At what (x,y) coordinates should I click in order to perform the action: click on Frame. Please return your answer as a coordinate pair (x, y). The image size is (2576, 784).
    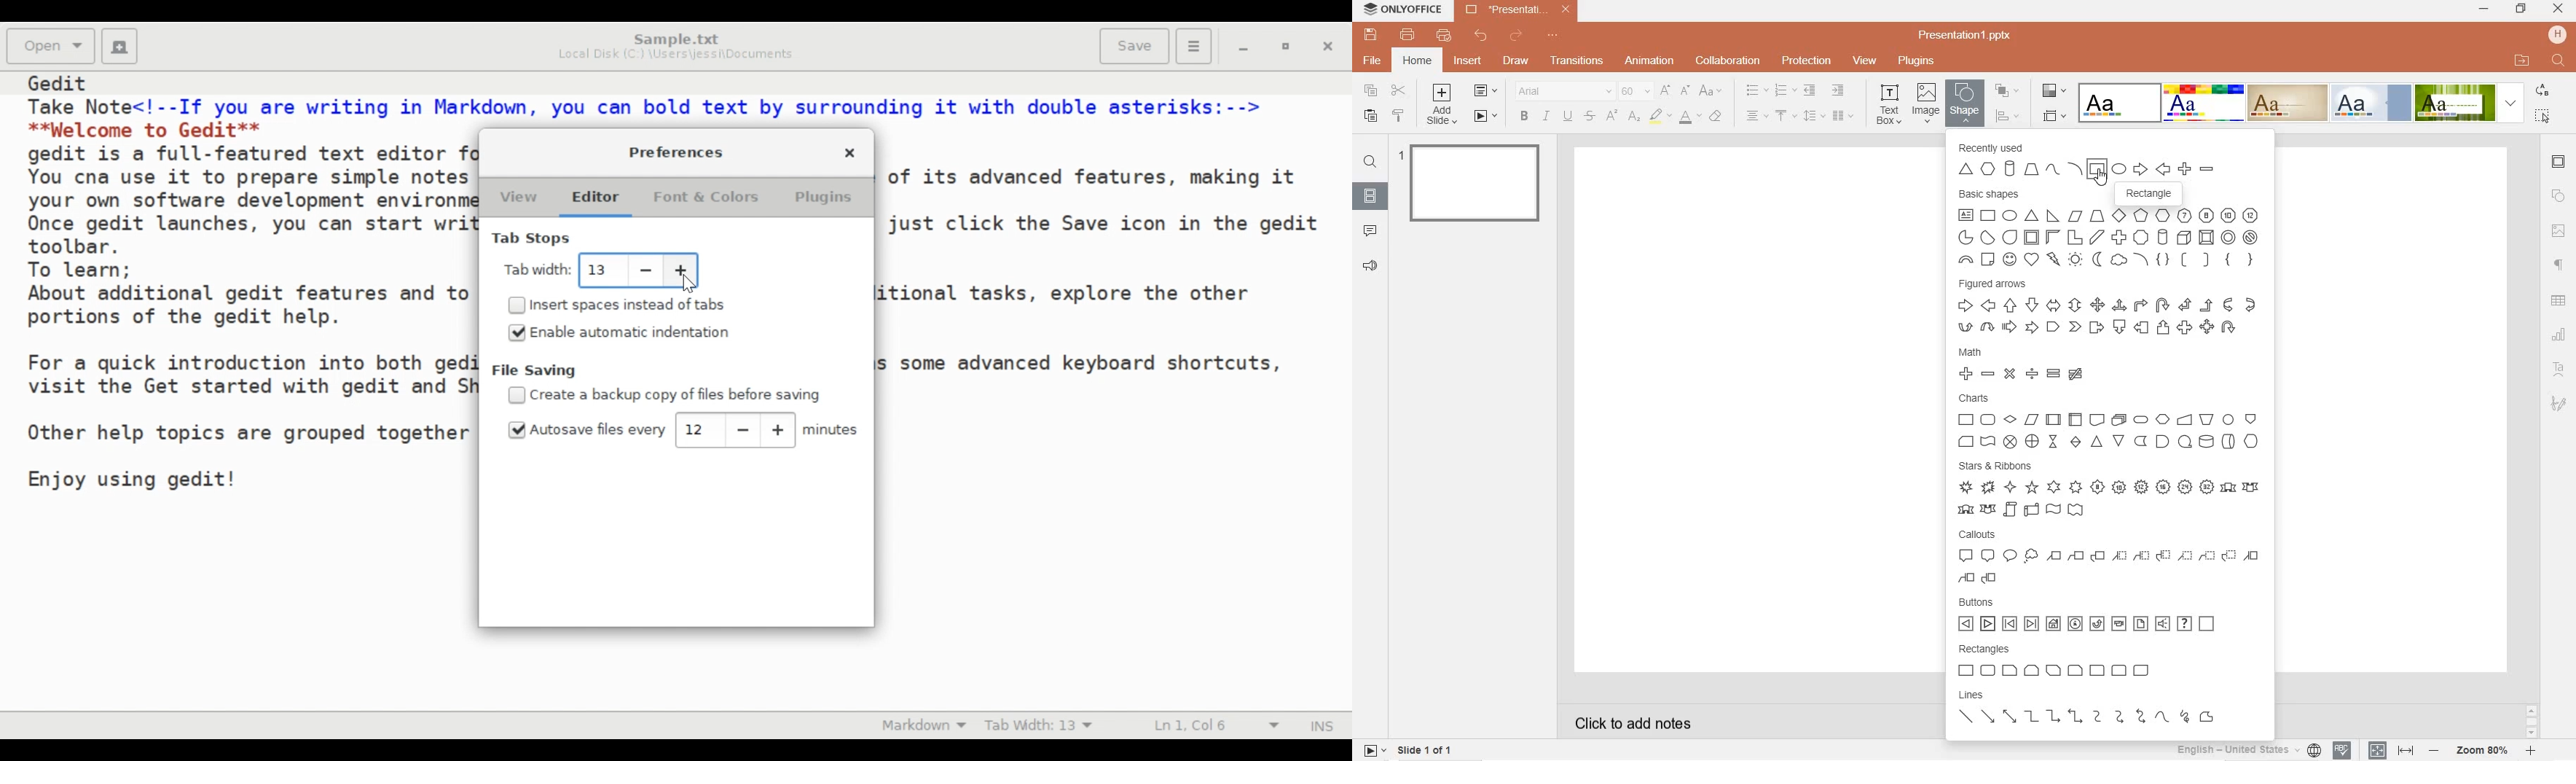
    Looking at the image, I should click on (2032, 238).